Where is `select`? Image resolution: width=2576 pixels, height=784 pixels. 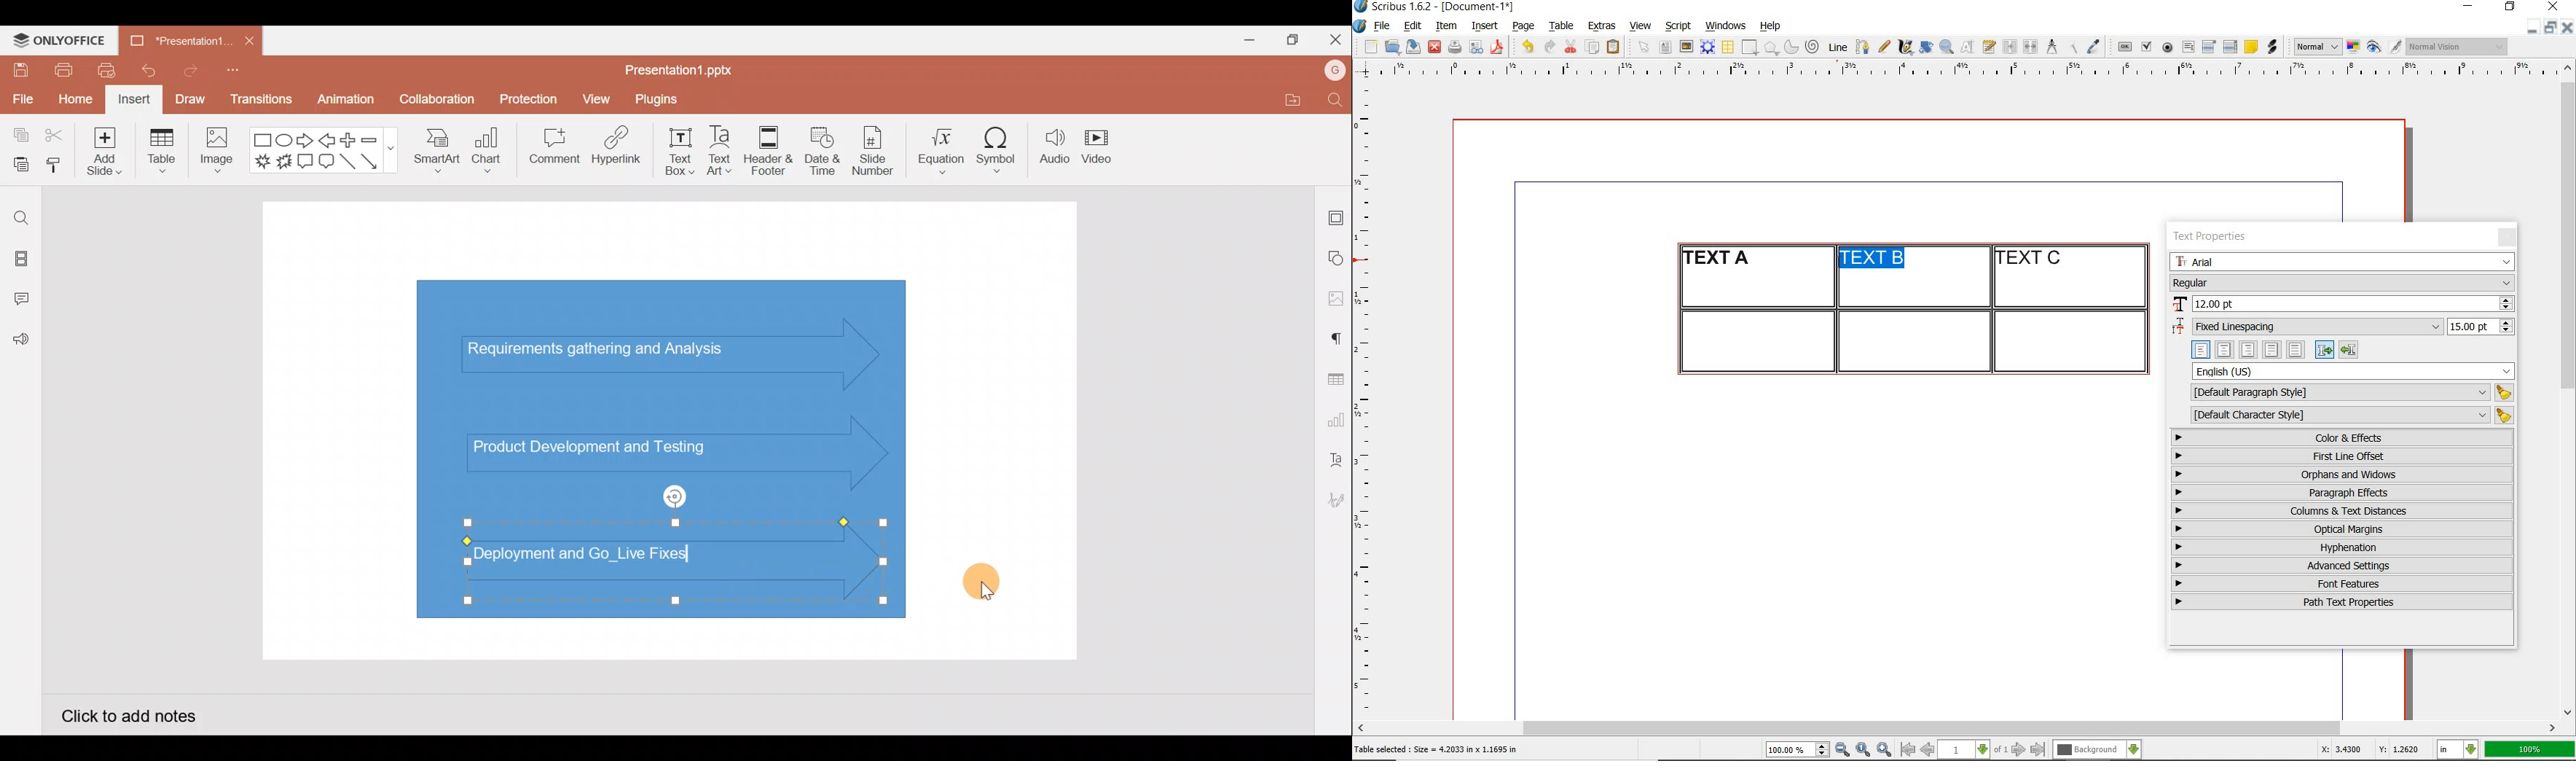
select is located at coordinates (1645, 48).